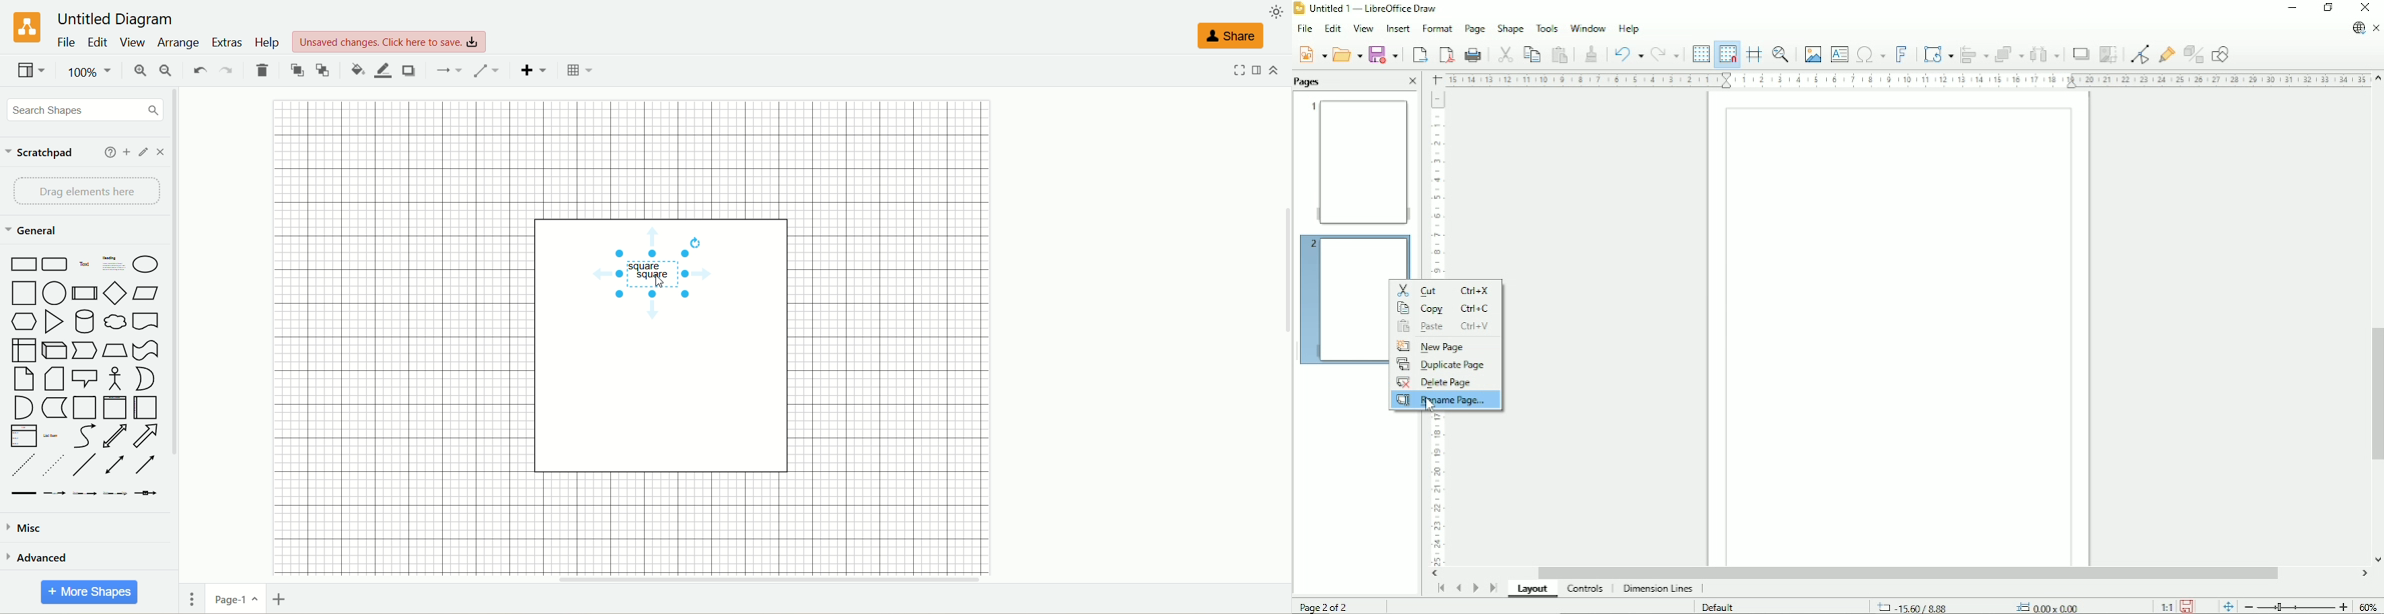 The image size is (2408, 616). I want to click on File, so click(1303, 29).